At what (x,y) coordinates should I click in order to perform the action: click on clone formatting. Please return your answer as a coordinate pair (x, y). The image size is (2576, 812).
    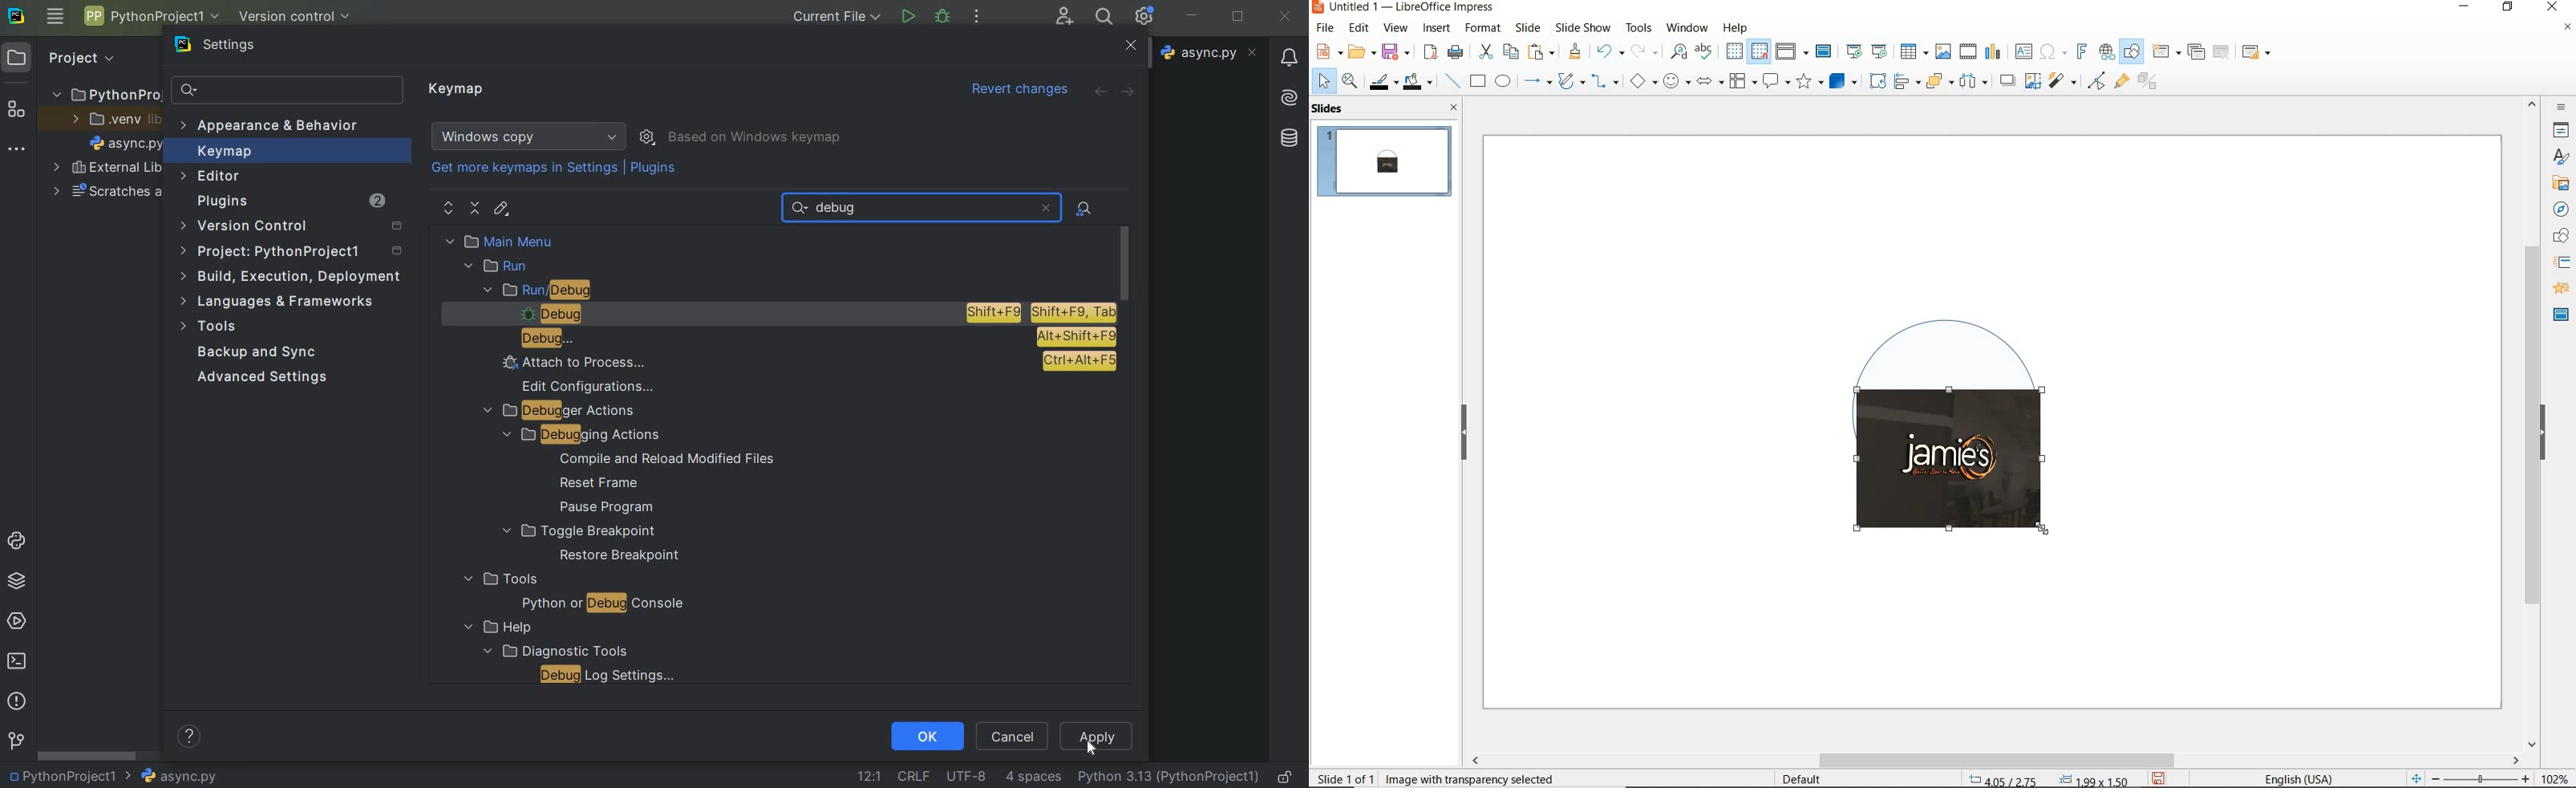
    Looking at the image, I should click on (1575, 52).